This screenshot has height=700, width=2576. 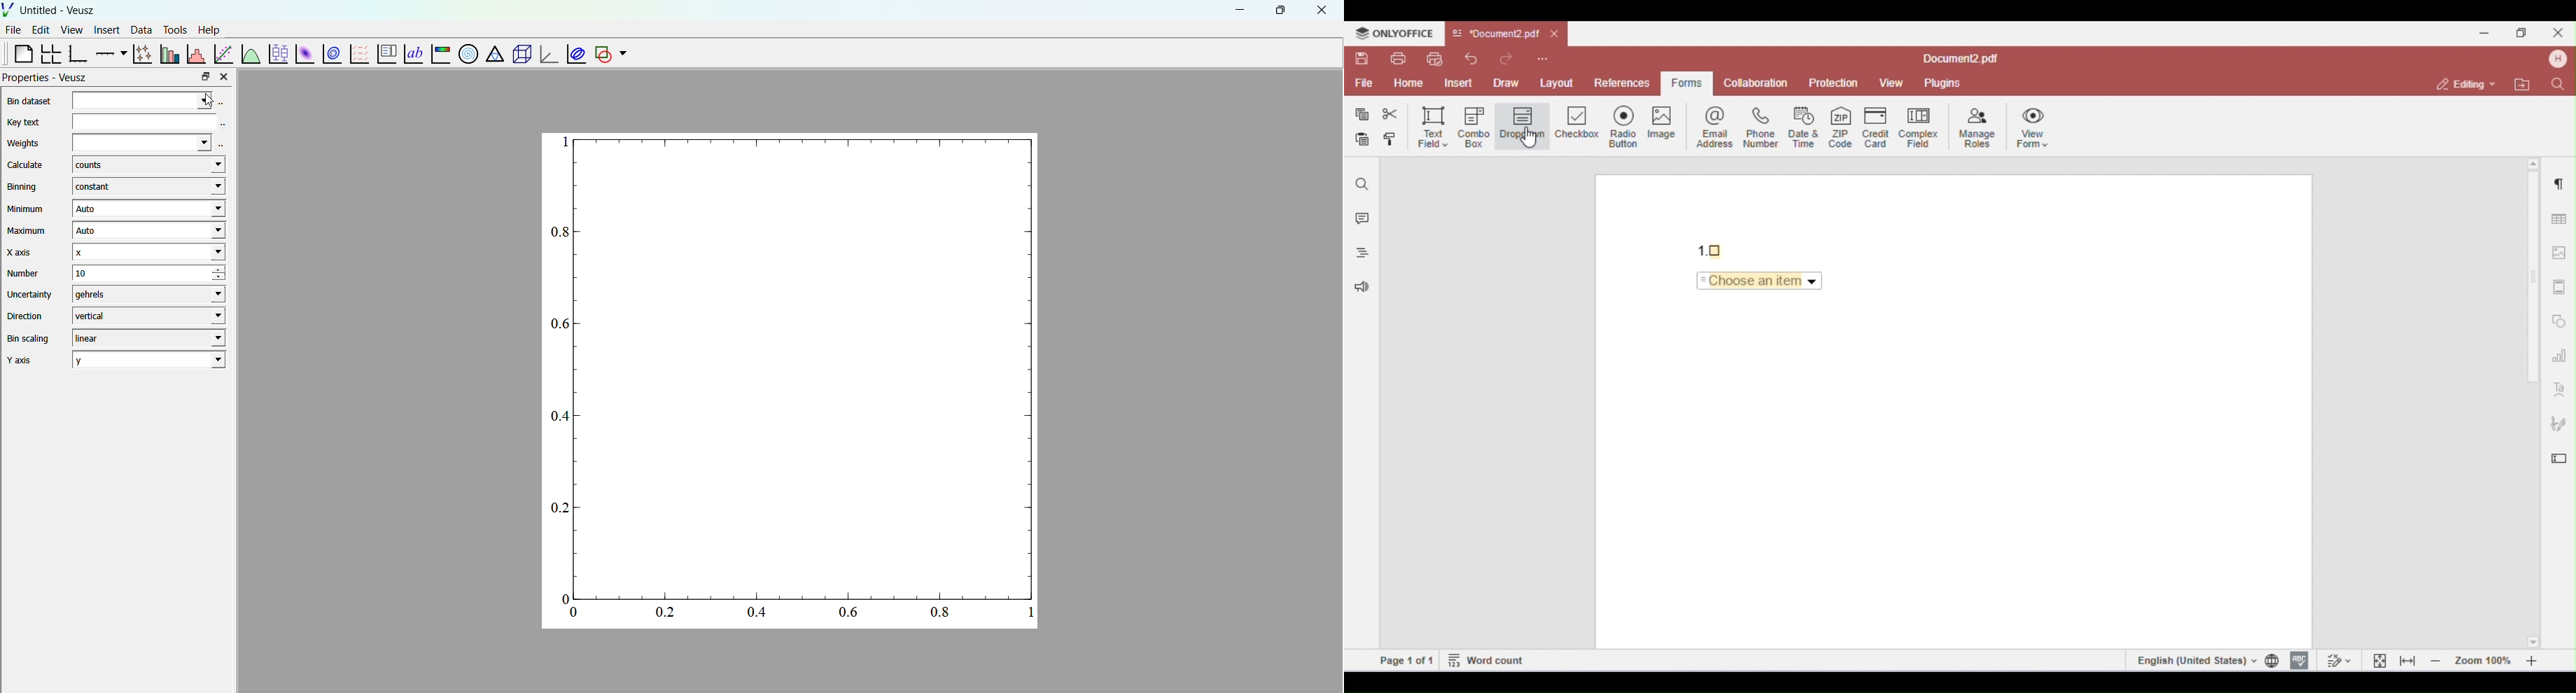 I want to click on Blank Graph, so click(x=806, y=365).